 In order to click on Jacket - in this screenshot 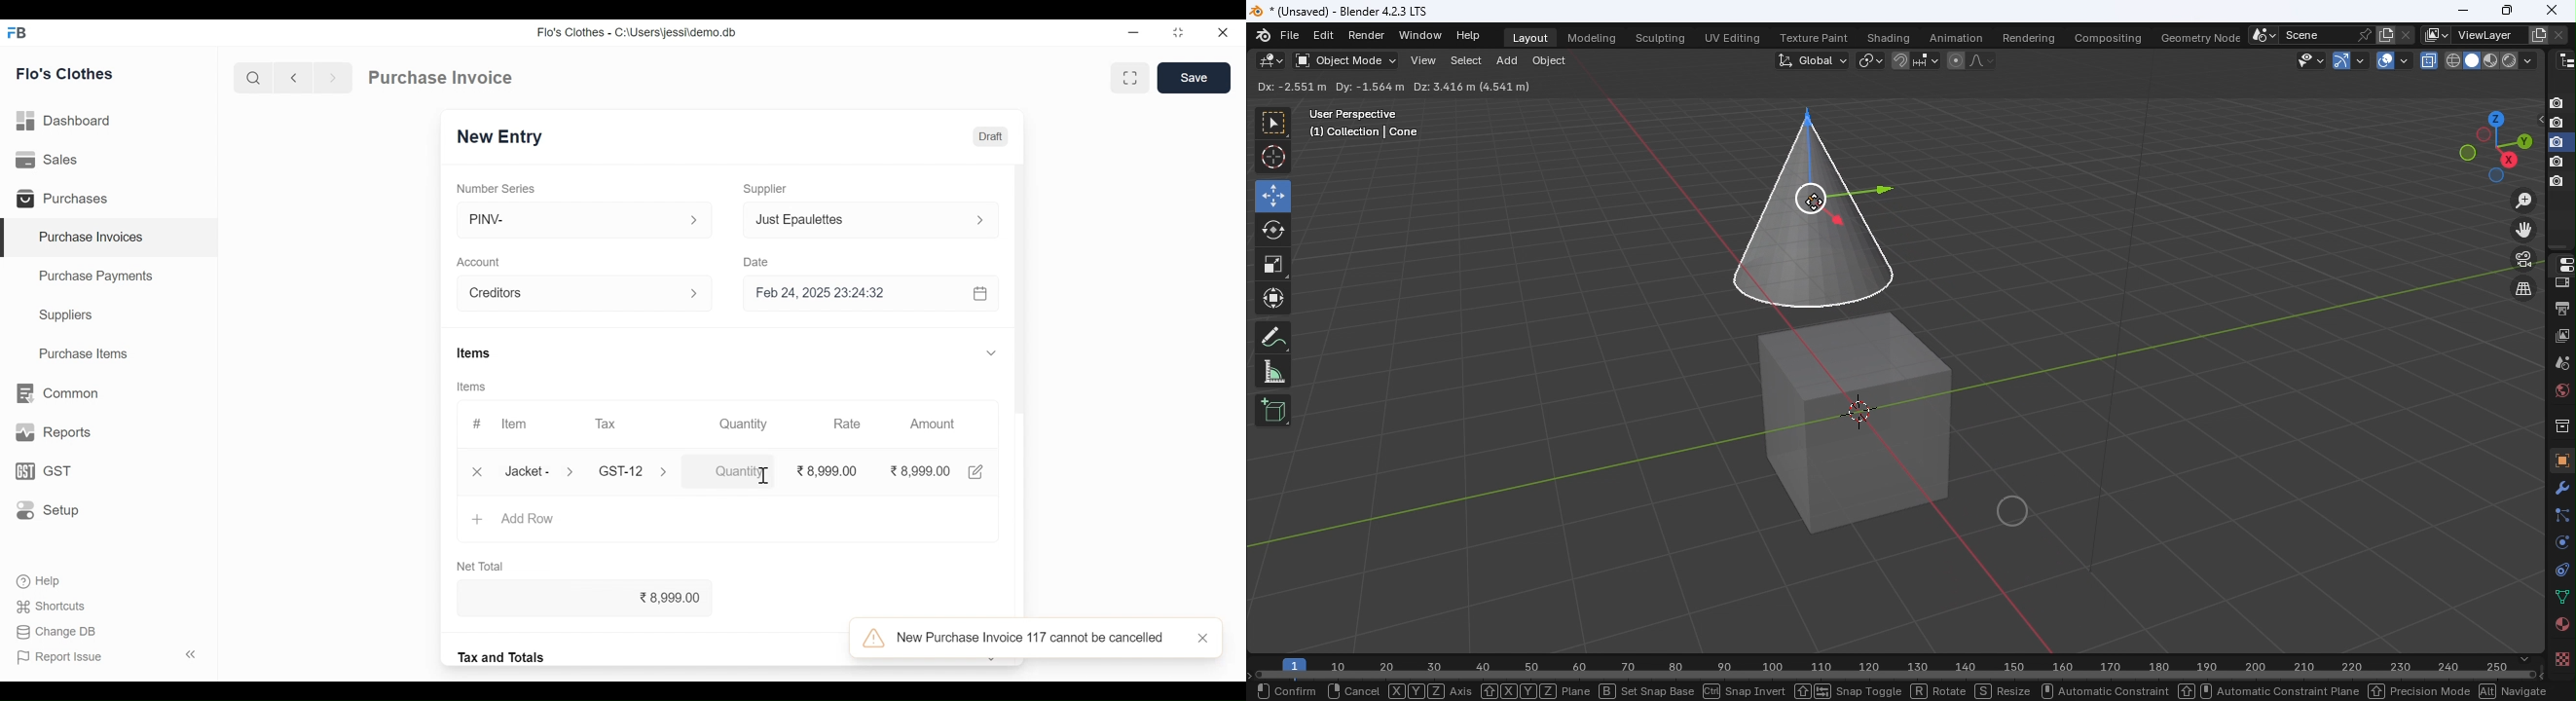, I will do `click(528, 471)`.